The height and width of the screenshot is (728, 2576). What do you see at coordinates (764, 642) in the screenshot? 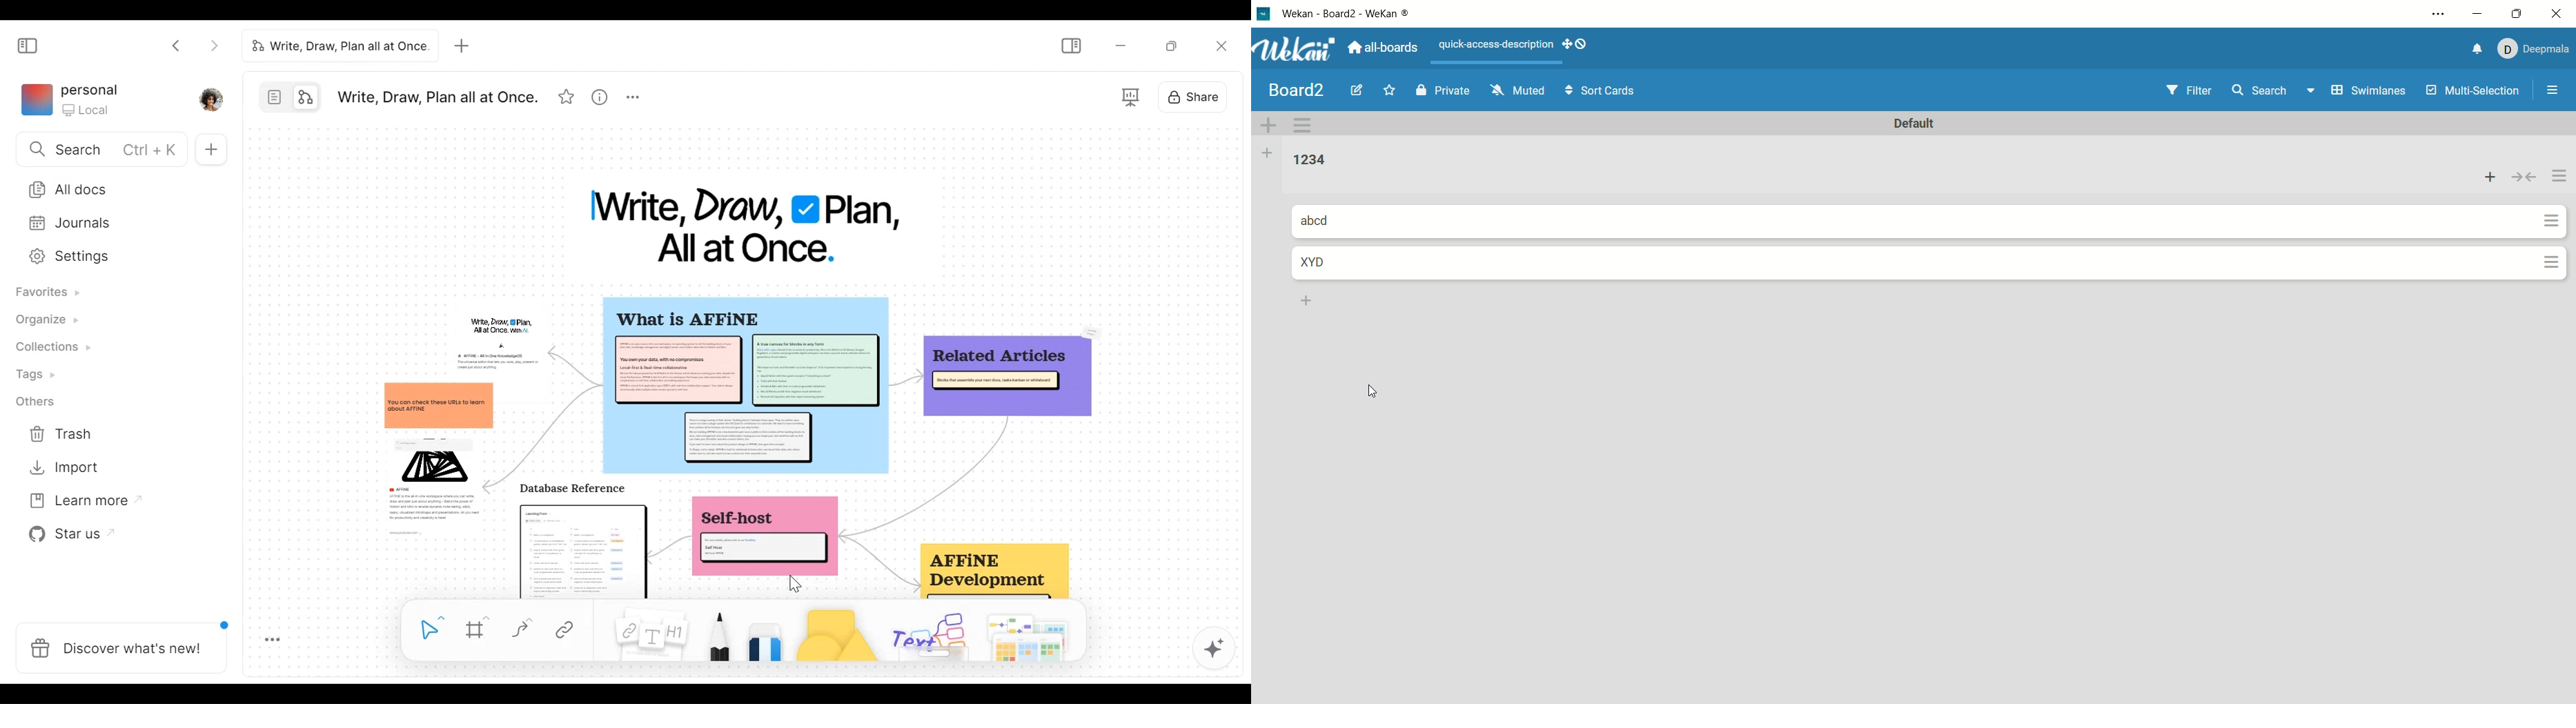
I see `Eraser` at bounding box center [764, 642].